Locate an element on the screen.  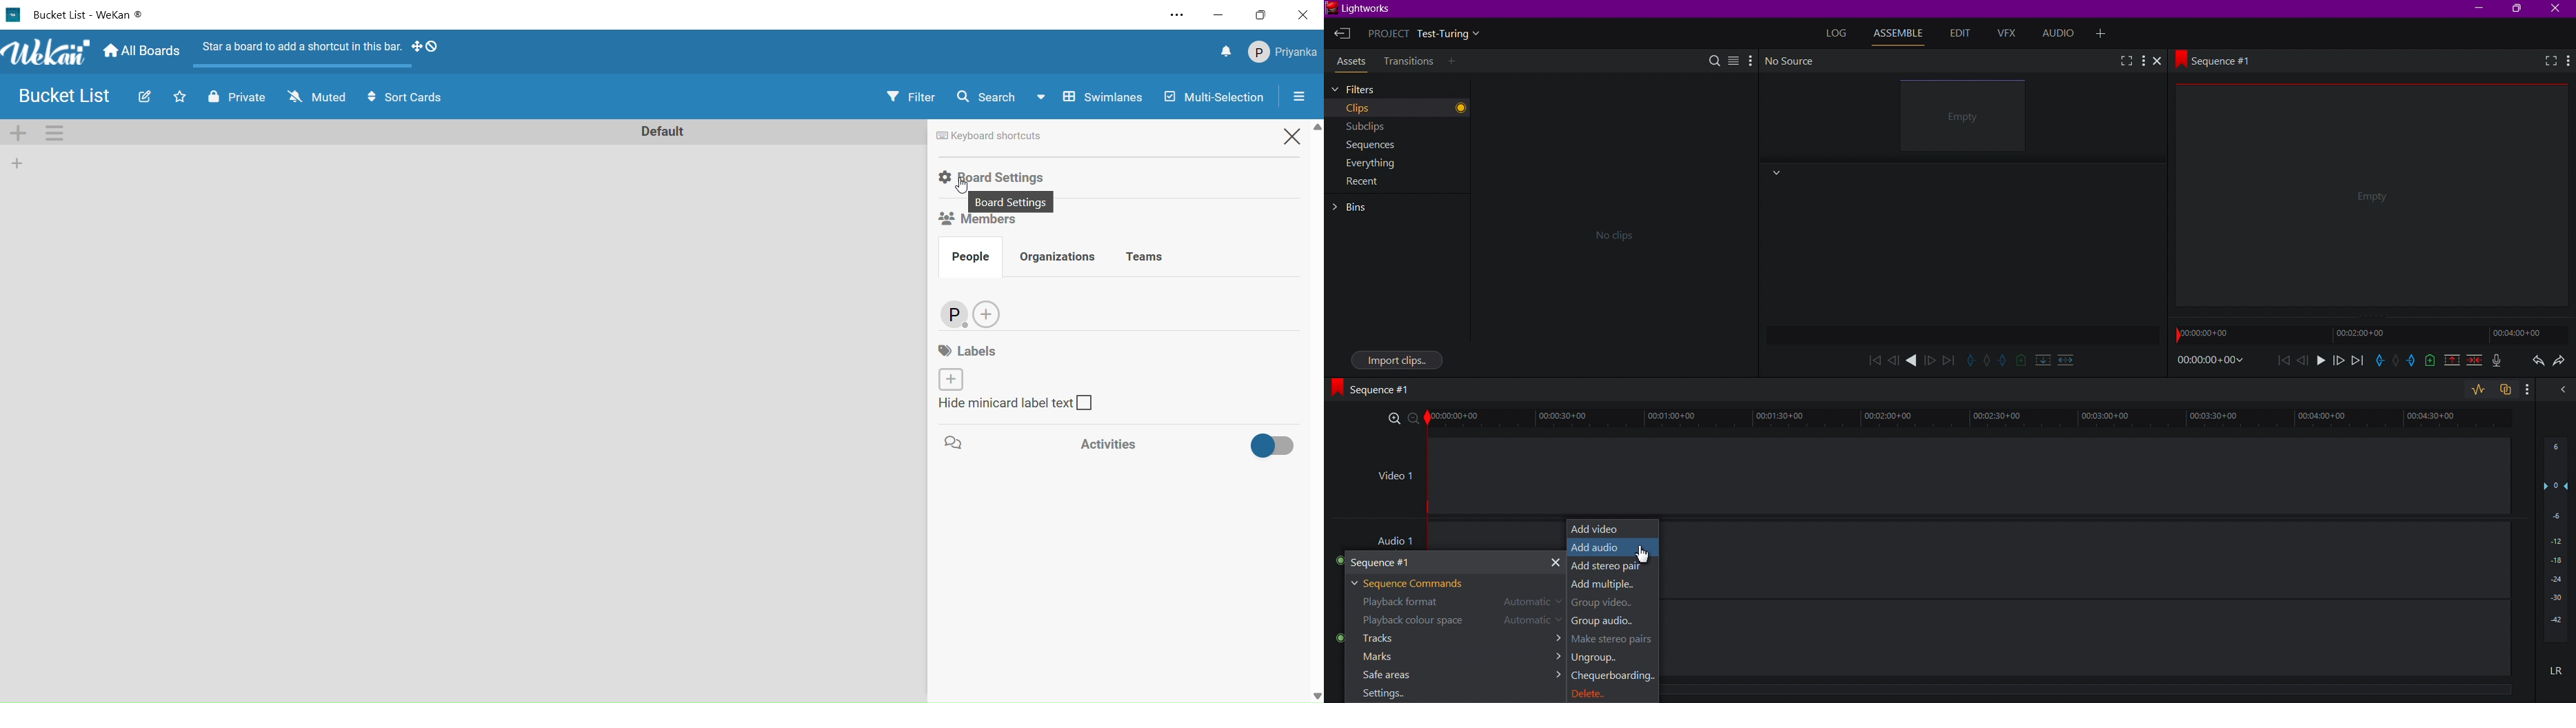
Safe areas is located at coordinates (1450, 676).